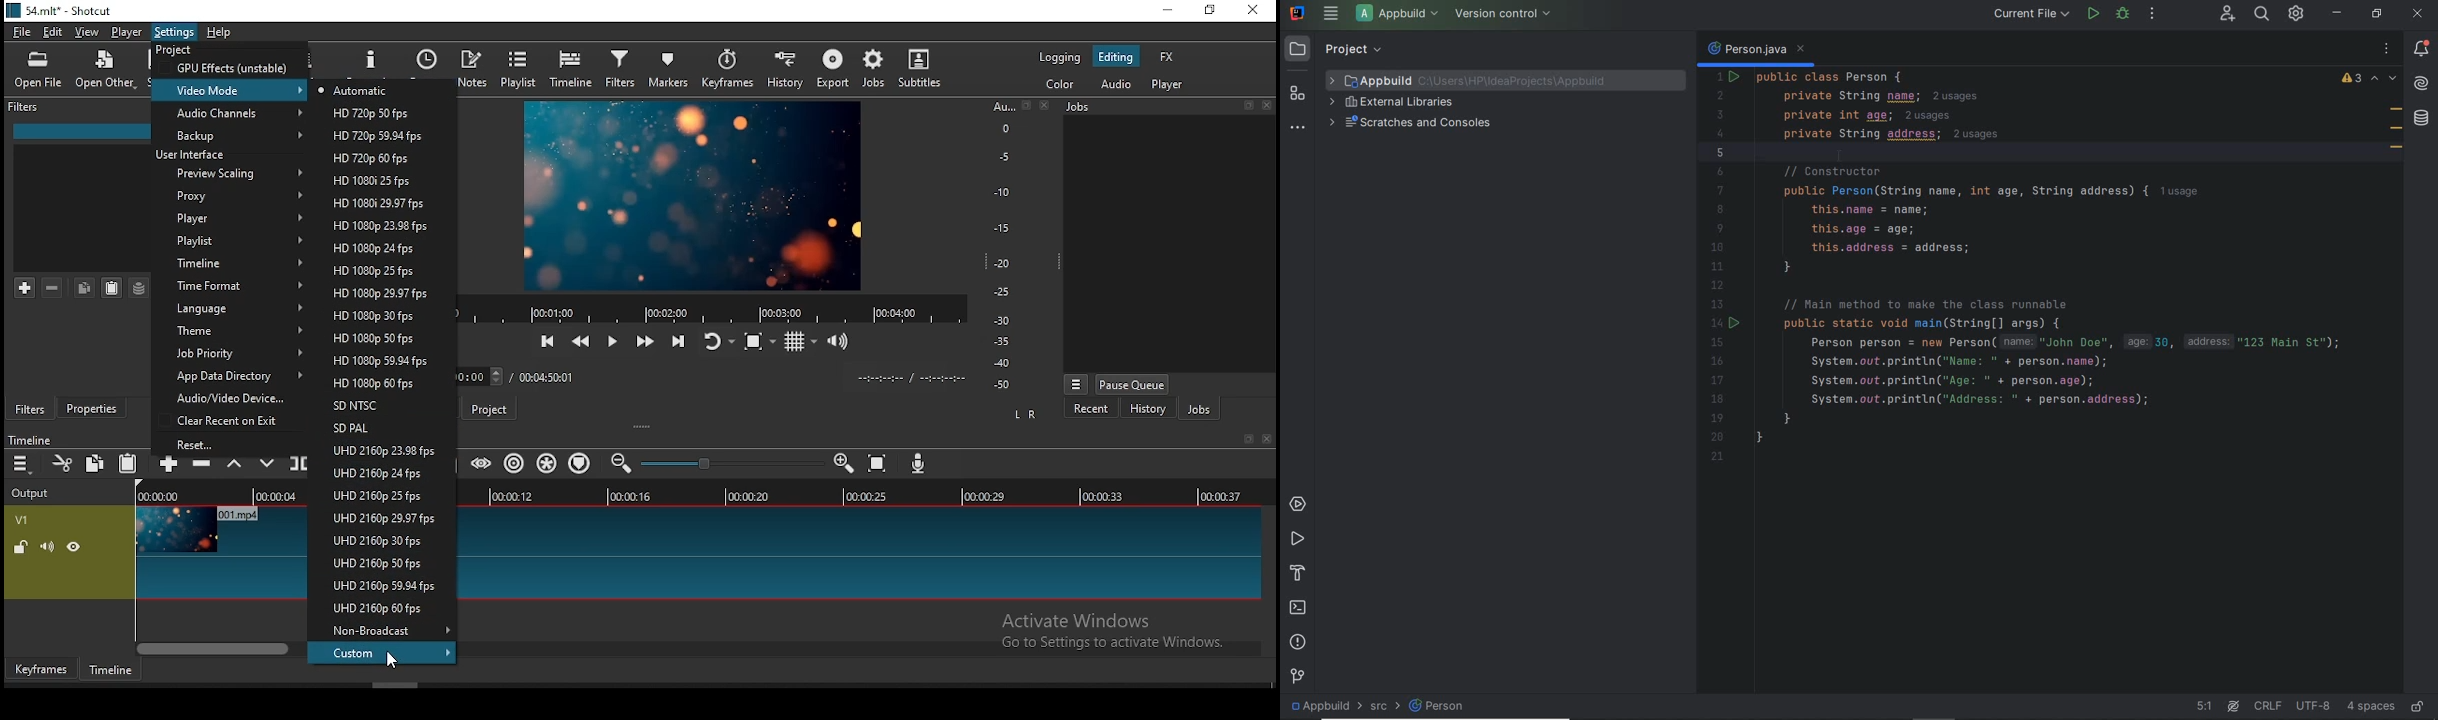  I want to click on 00:00:25, so click(863, 497).